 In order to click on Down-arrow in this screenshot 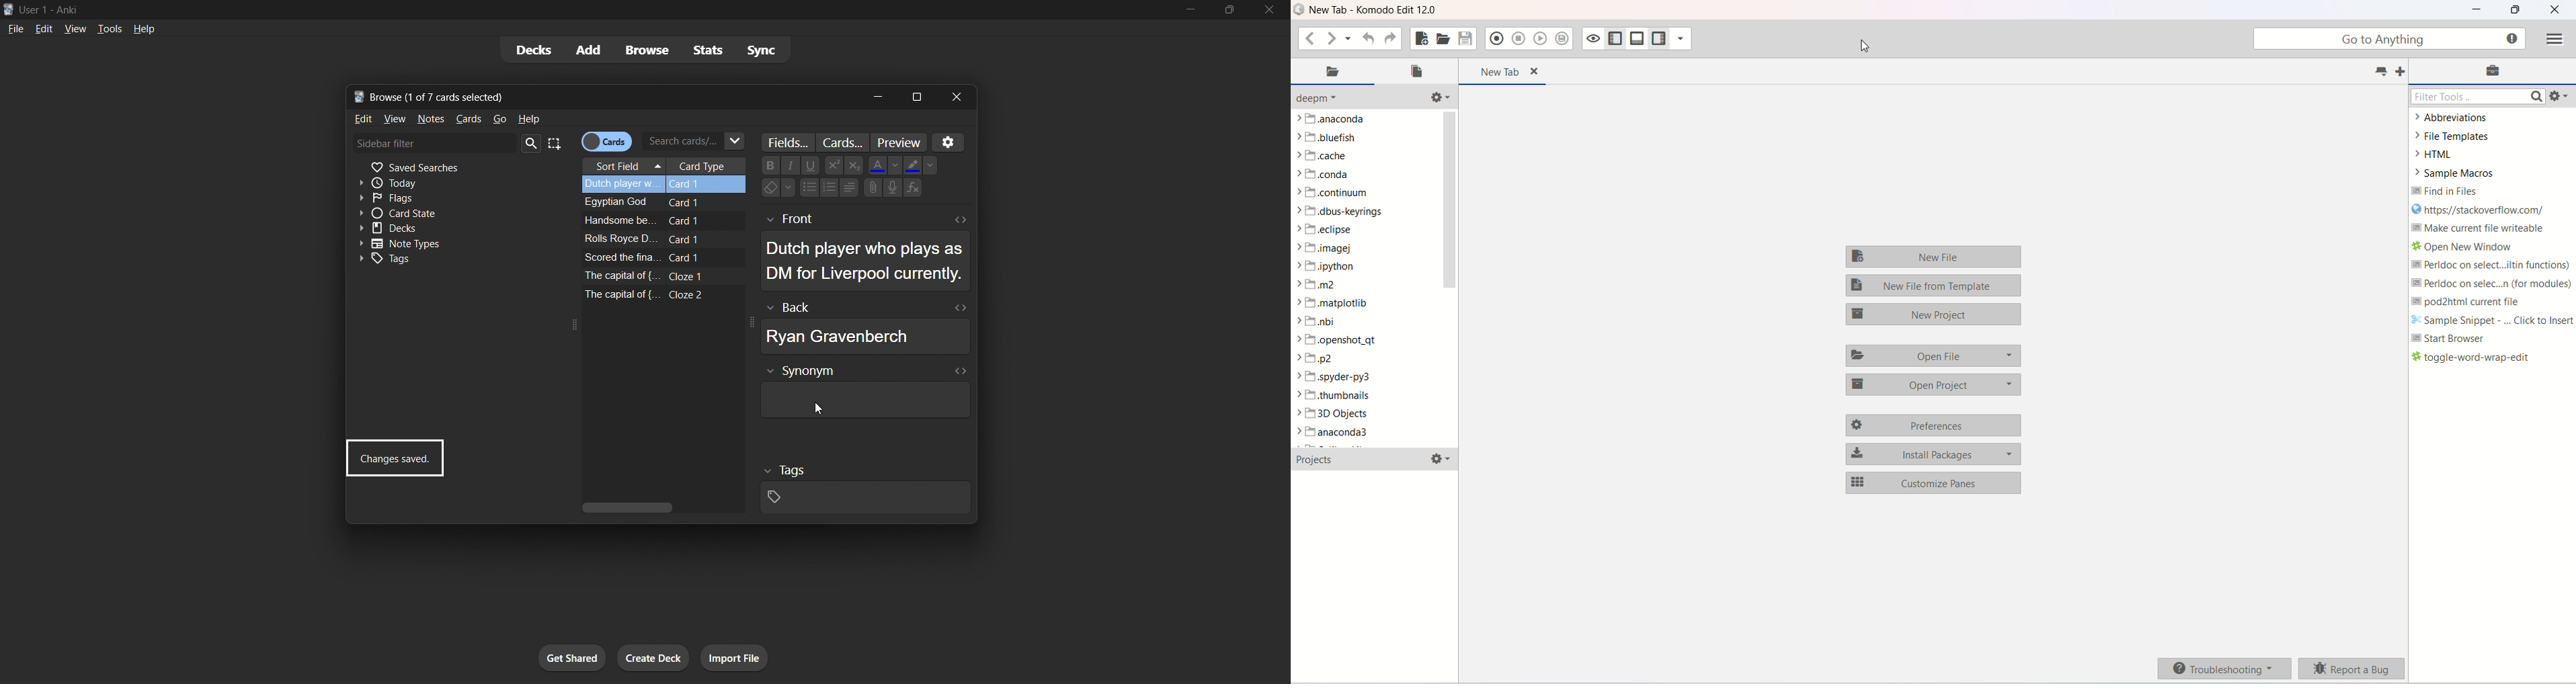, I will do `click(790, 188)`.